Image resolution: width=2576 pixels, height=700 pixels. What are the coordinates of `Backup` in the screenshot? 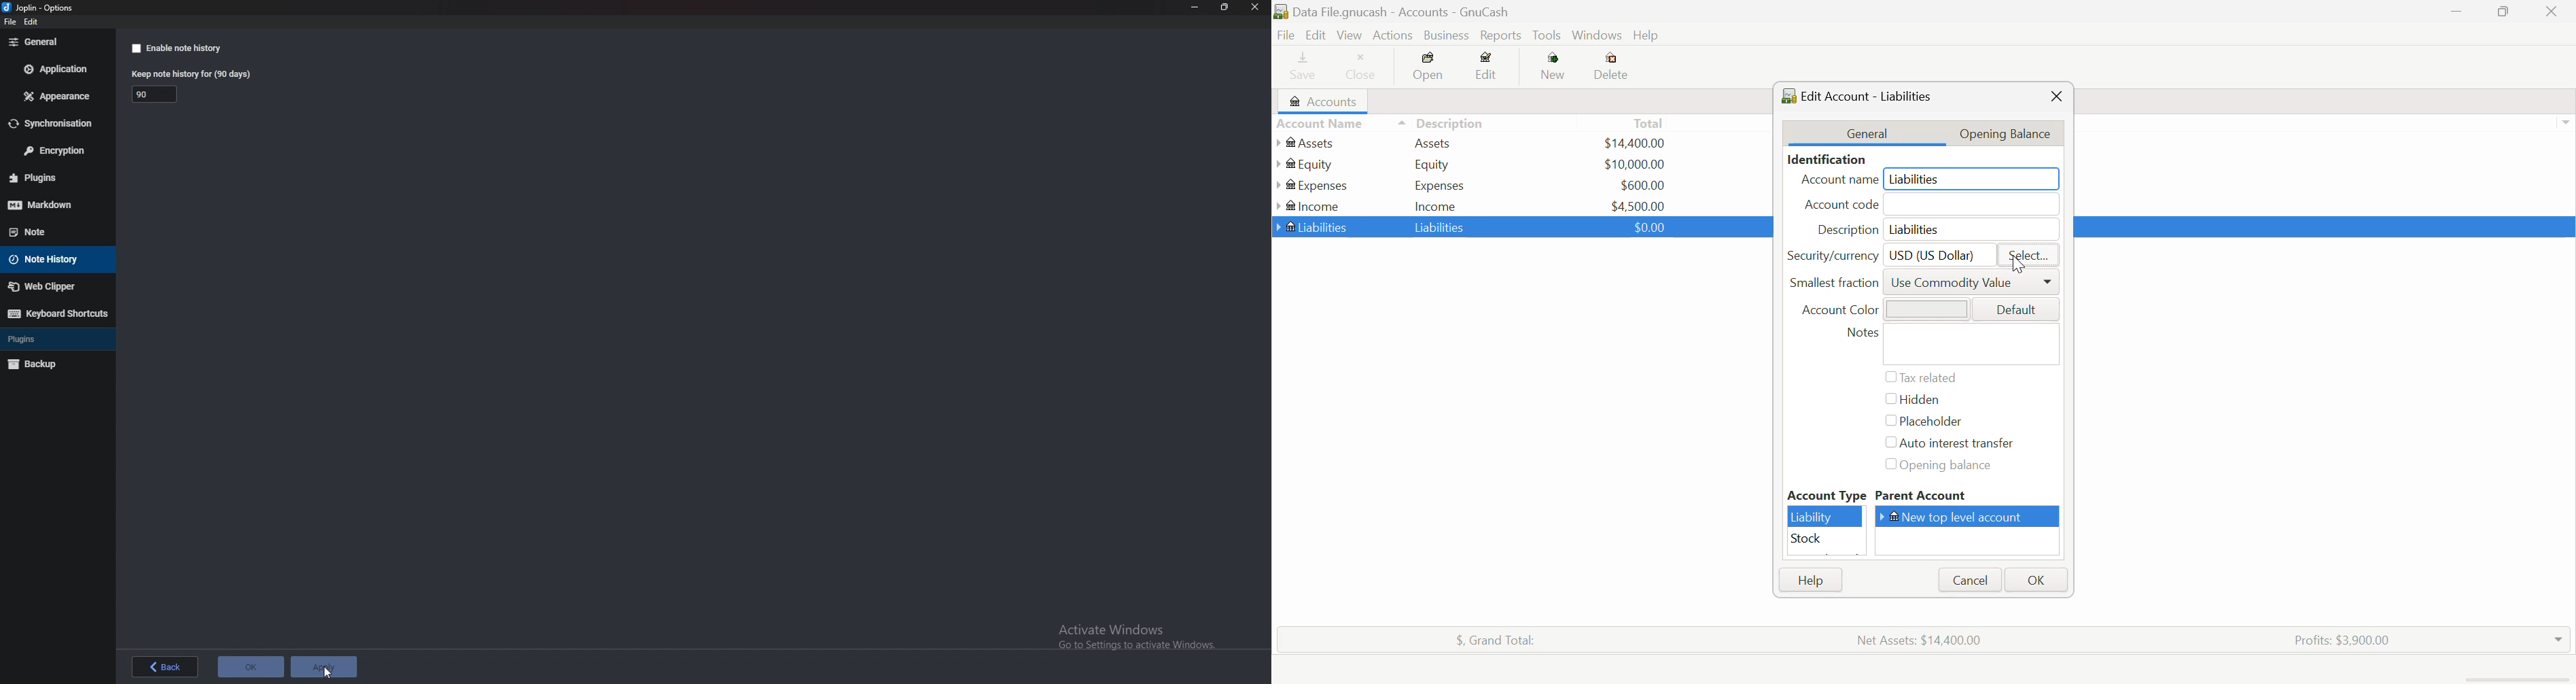 It's located at (53, 364).